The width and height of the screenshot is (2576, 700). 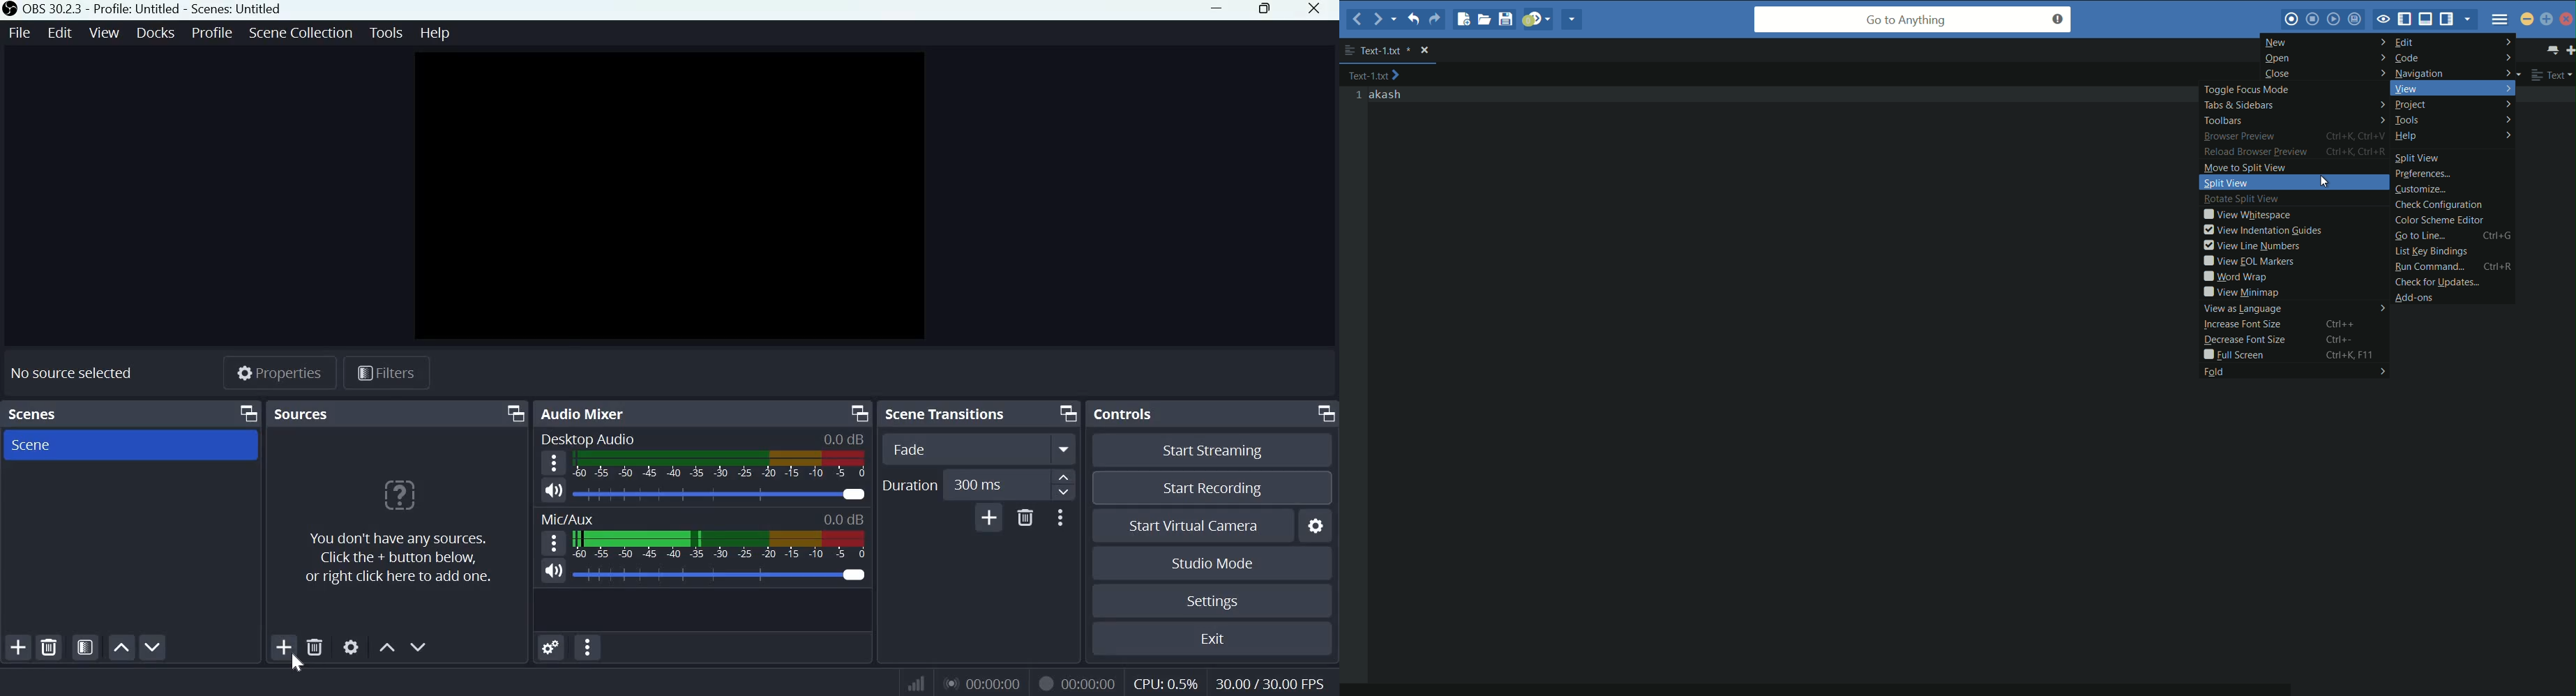 I want to click on 300 ms, so click(x=998, y=486).